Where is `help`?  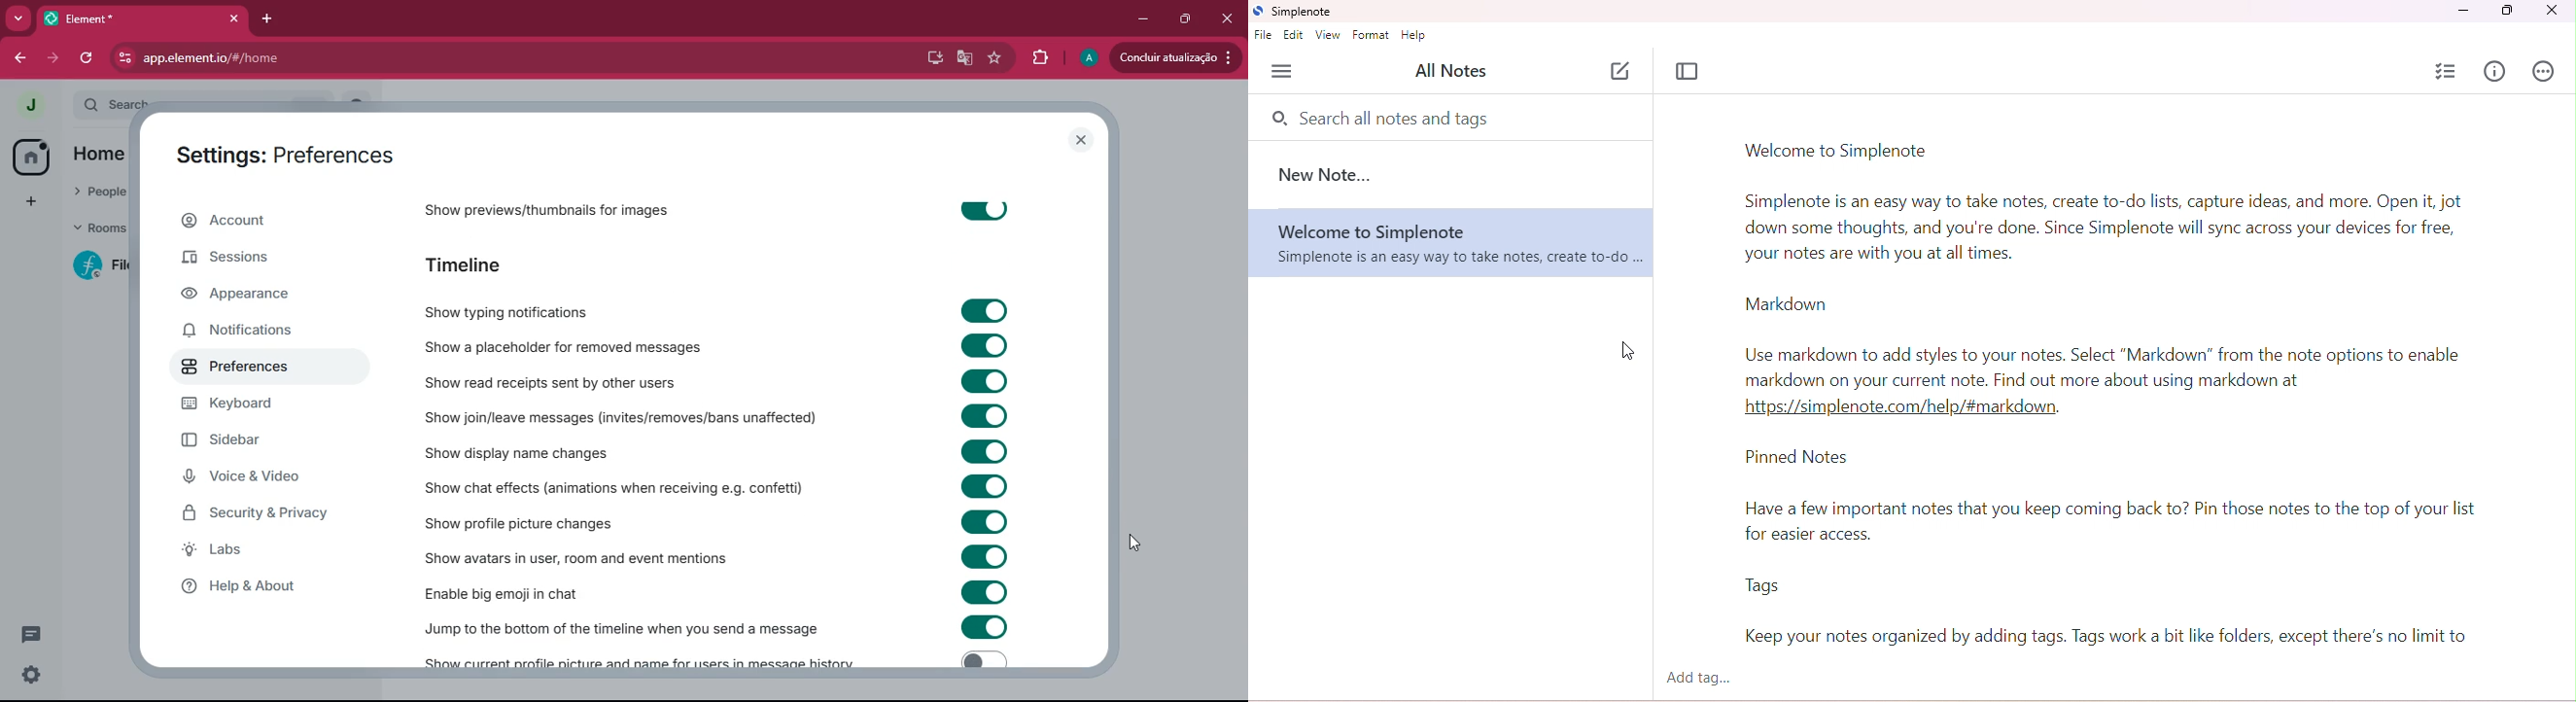 help is located at coordinates (1414, 36).